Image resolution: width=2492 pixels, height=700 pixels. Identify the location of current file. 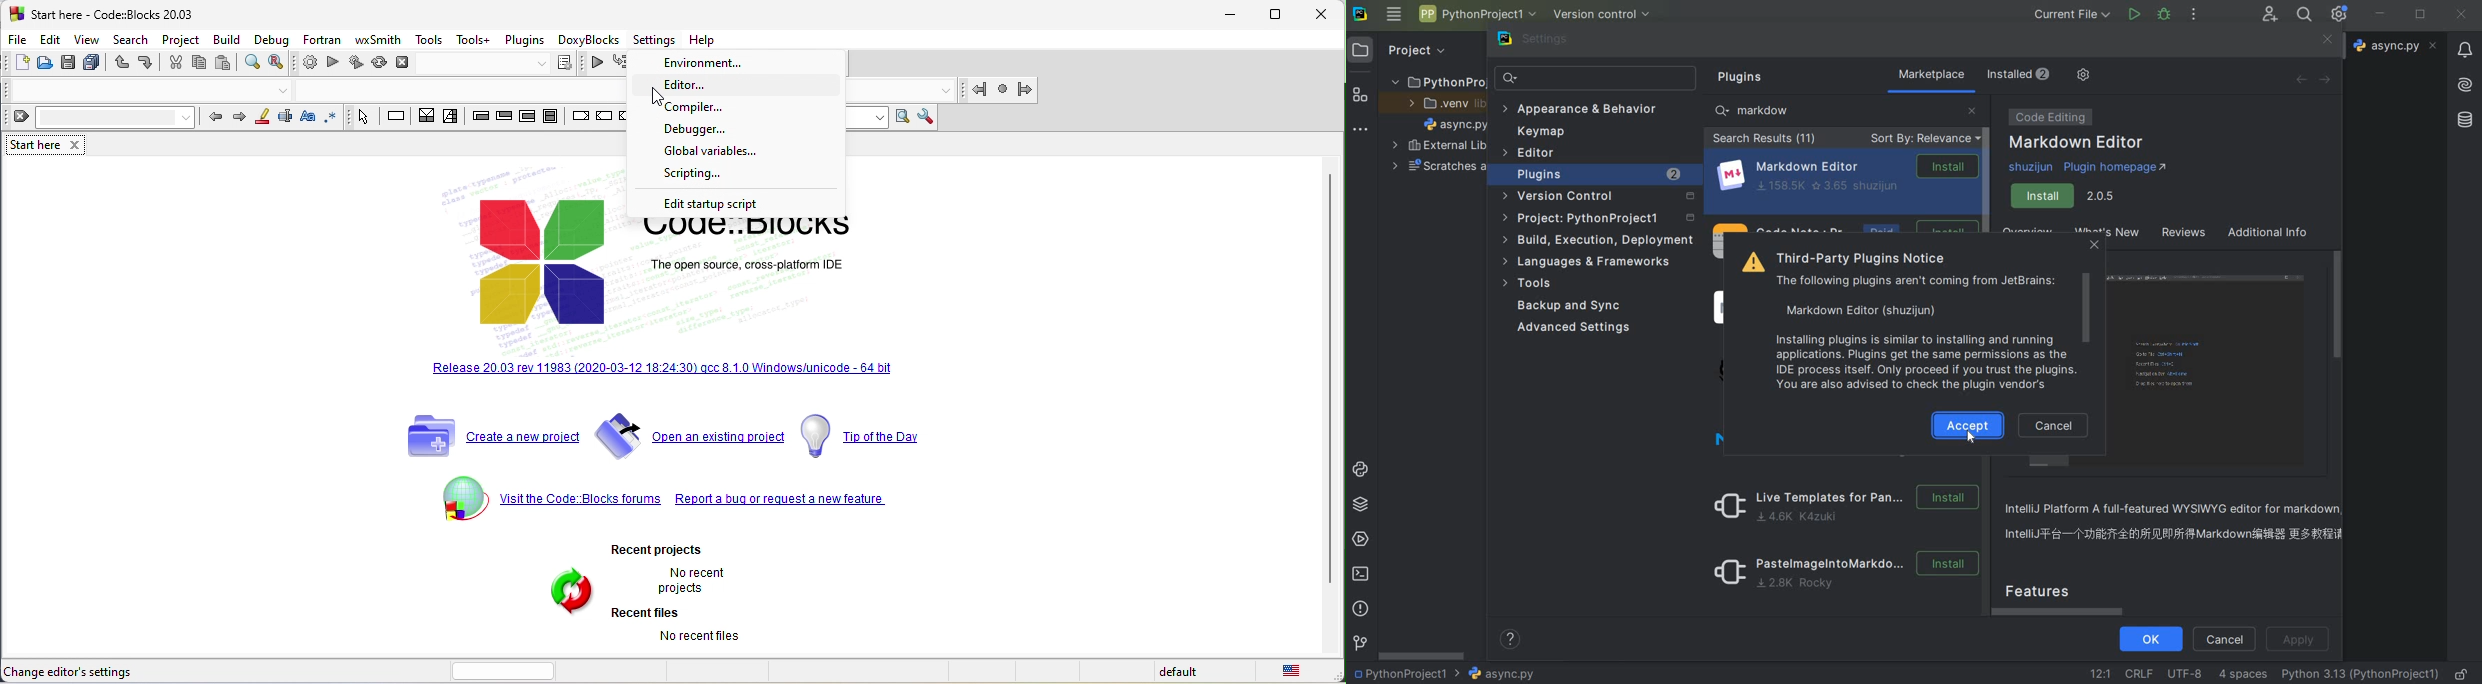
(2072, 14).